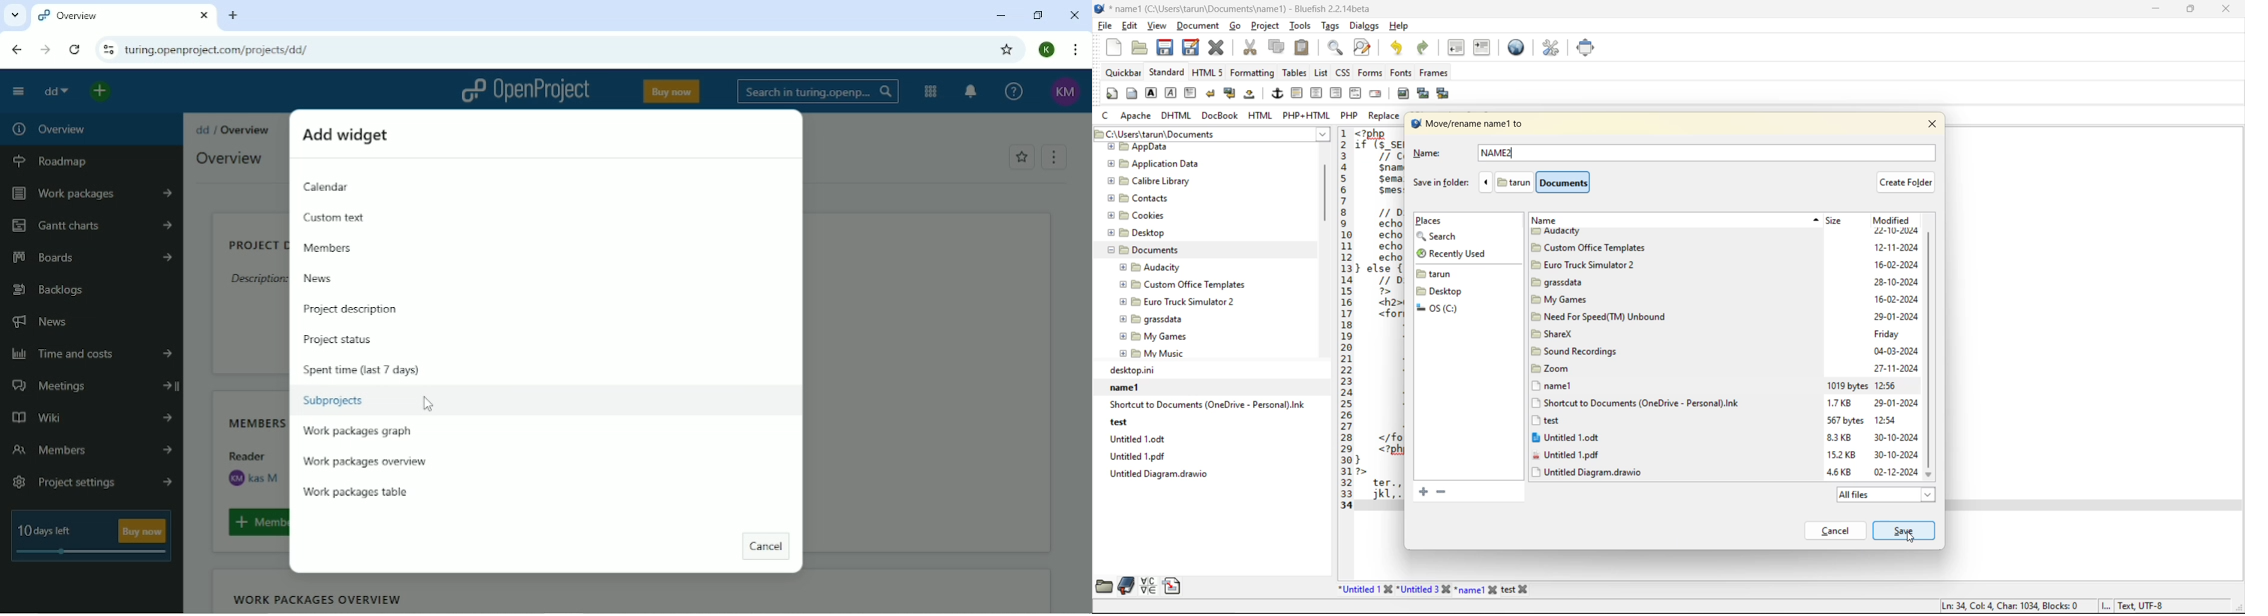  Describe the element at coordinates (1367, 47) in the screenshot. I see `find and replace` at that location.